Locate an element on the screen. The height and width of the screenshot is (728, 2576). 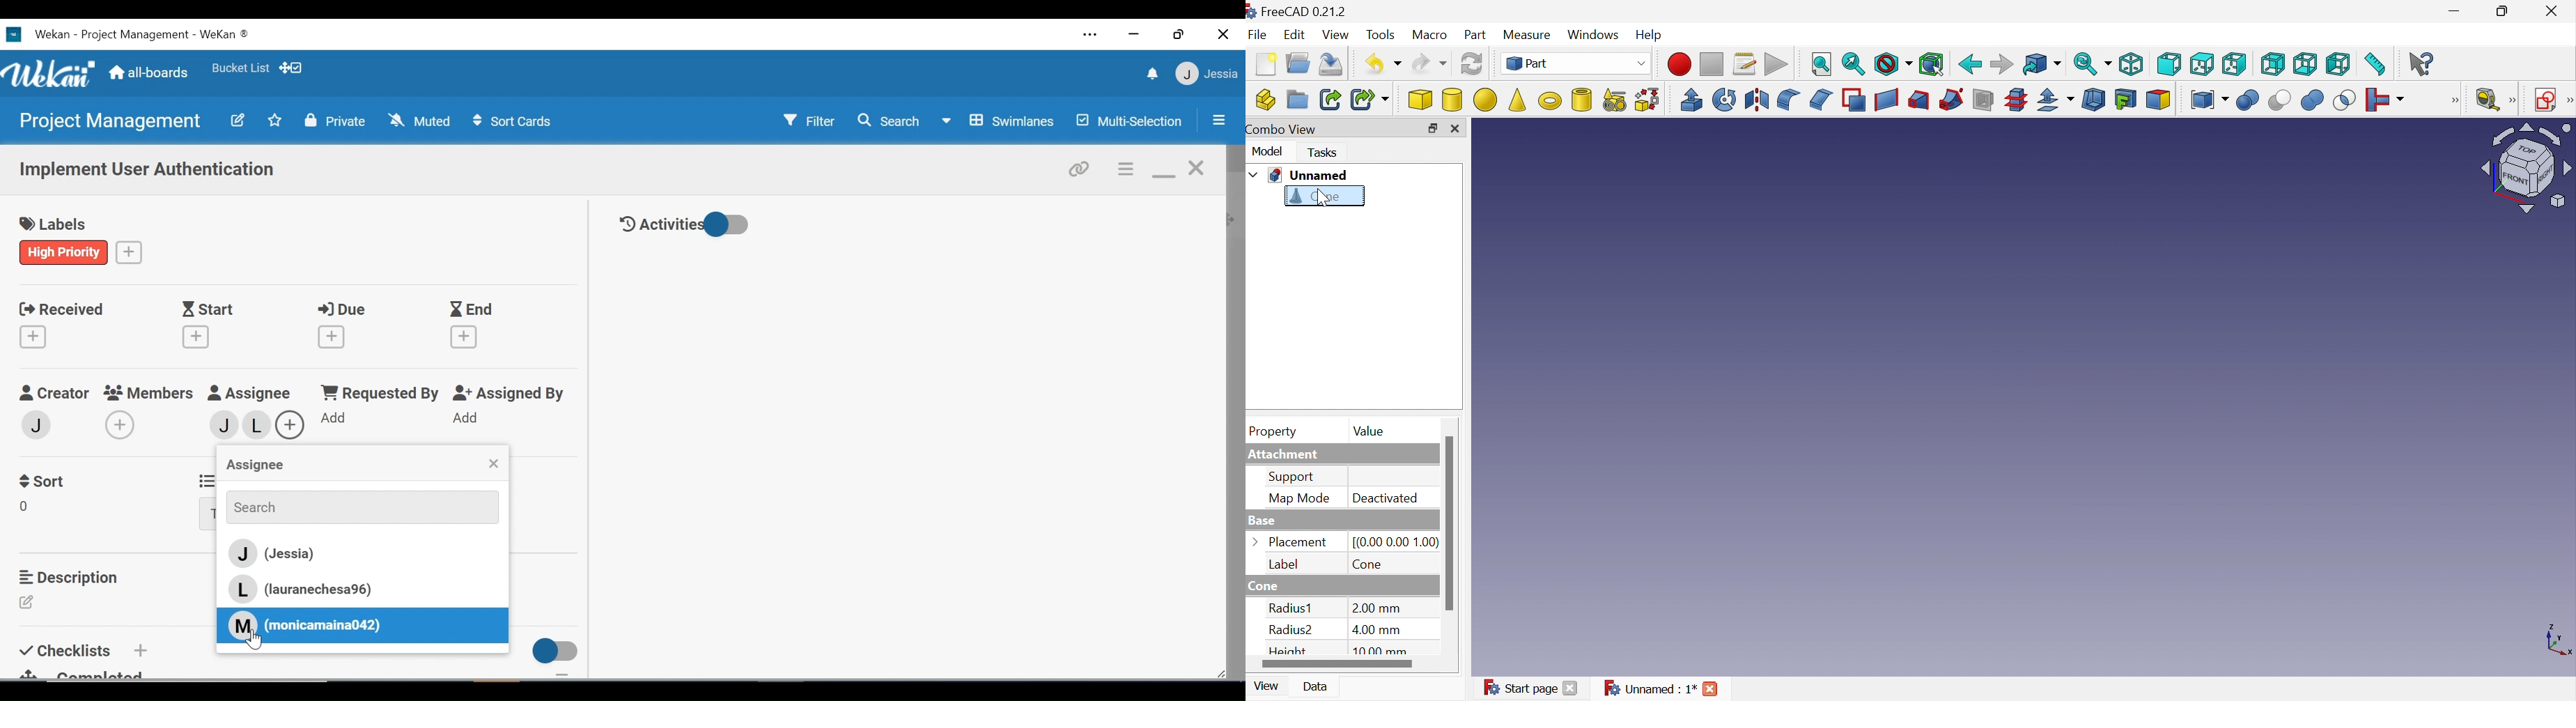
Muted is located at coordinates (422, 120).